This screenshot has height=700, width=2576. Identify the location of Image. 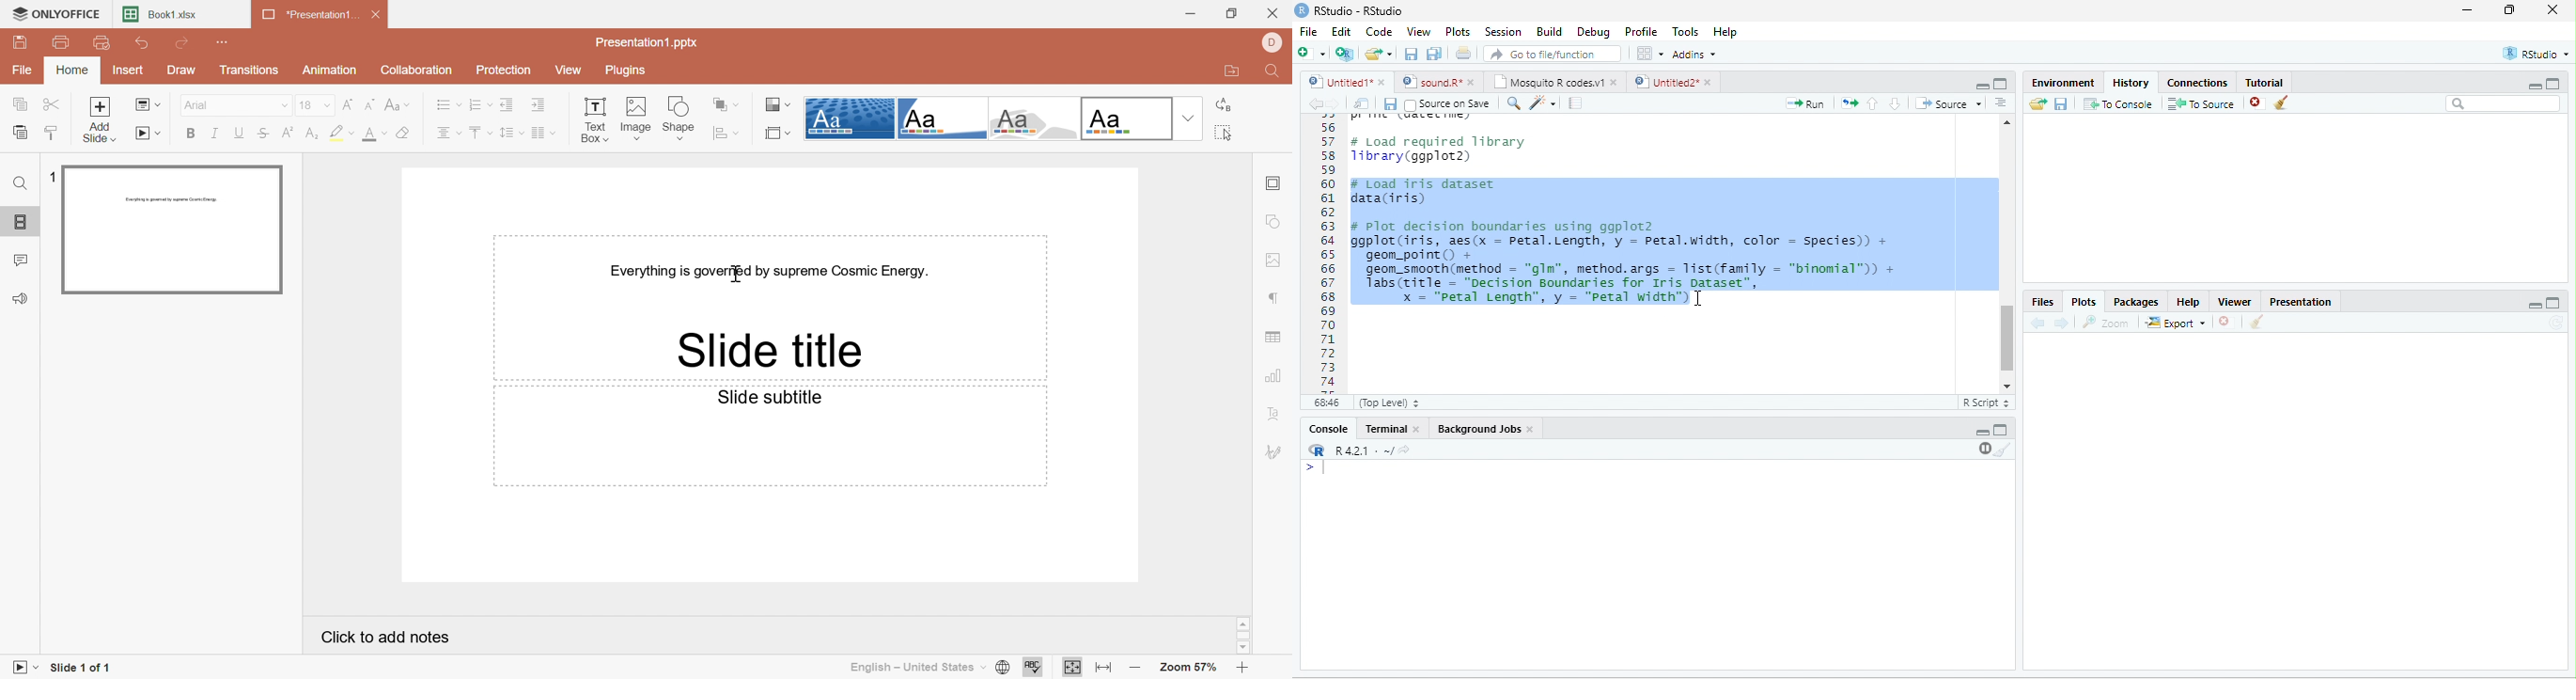
(636, 118).